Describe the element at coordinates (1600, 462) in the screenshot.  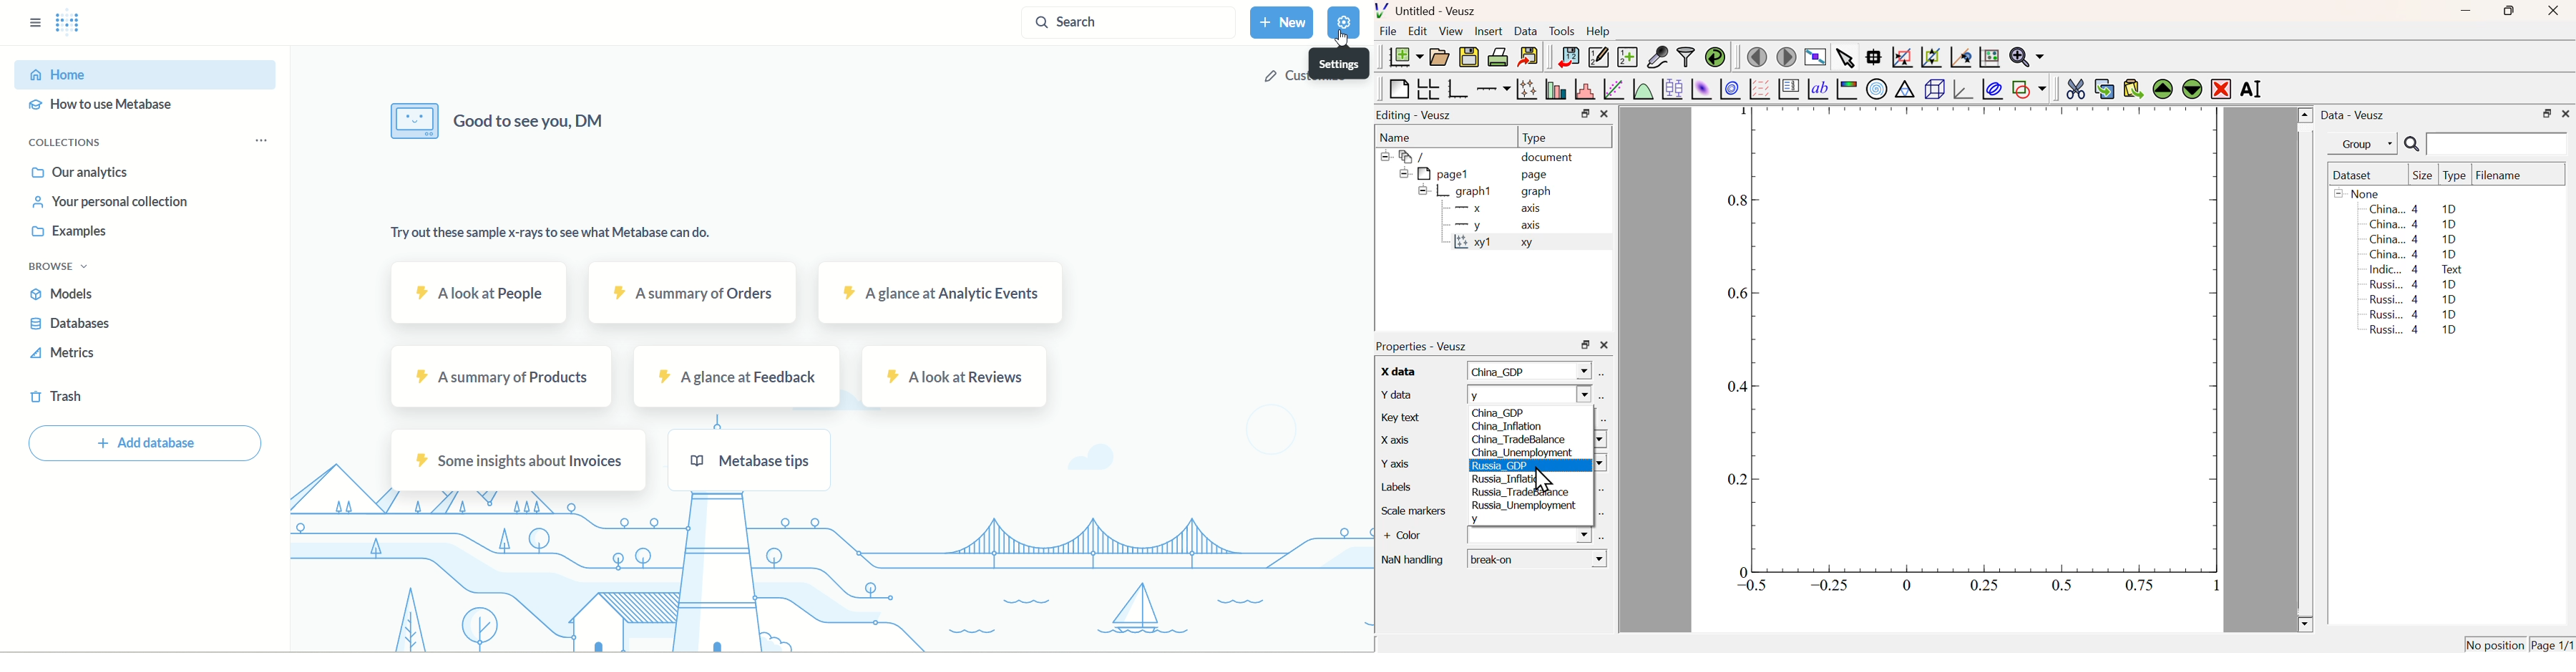
I see `Dropdown` at that location.